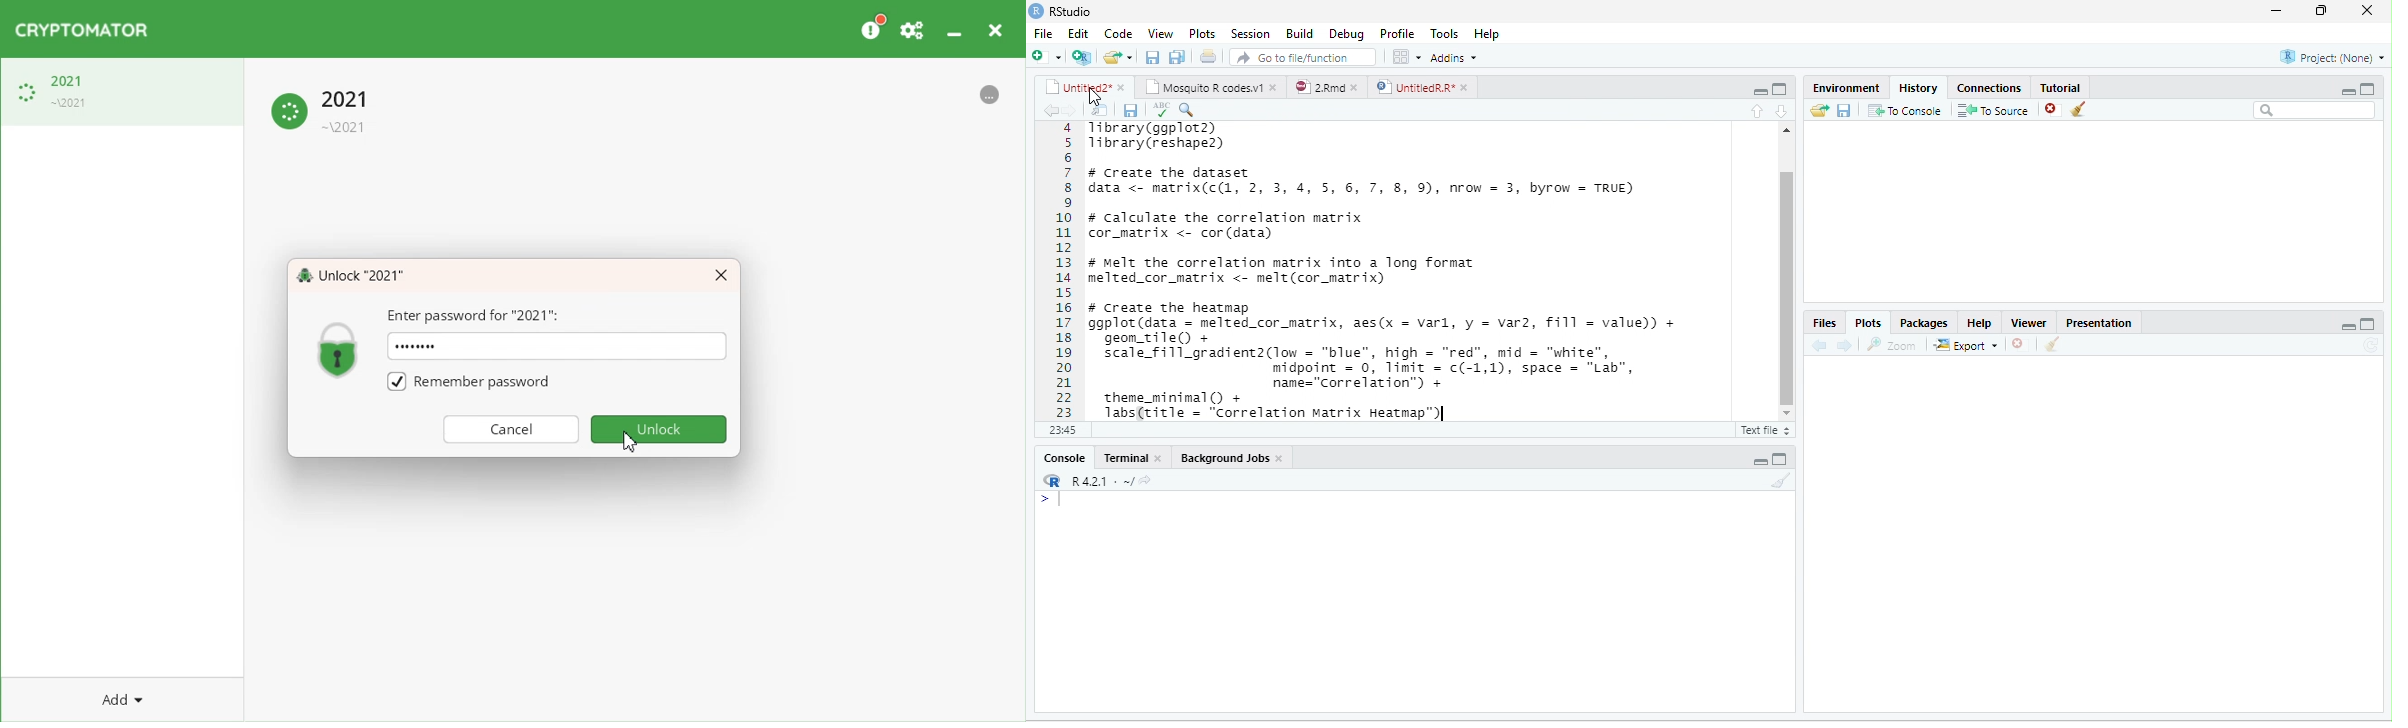 This screenshot has height=728, width=2408. I want to click on previous, so click(1823, 345).